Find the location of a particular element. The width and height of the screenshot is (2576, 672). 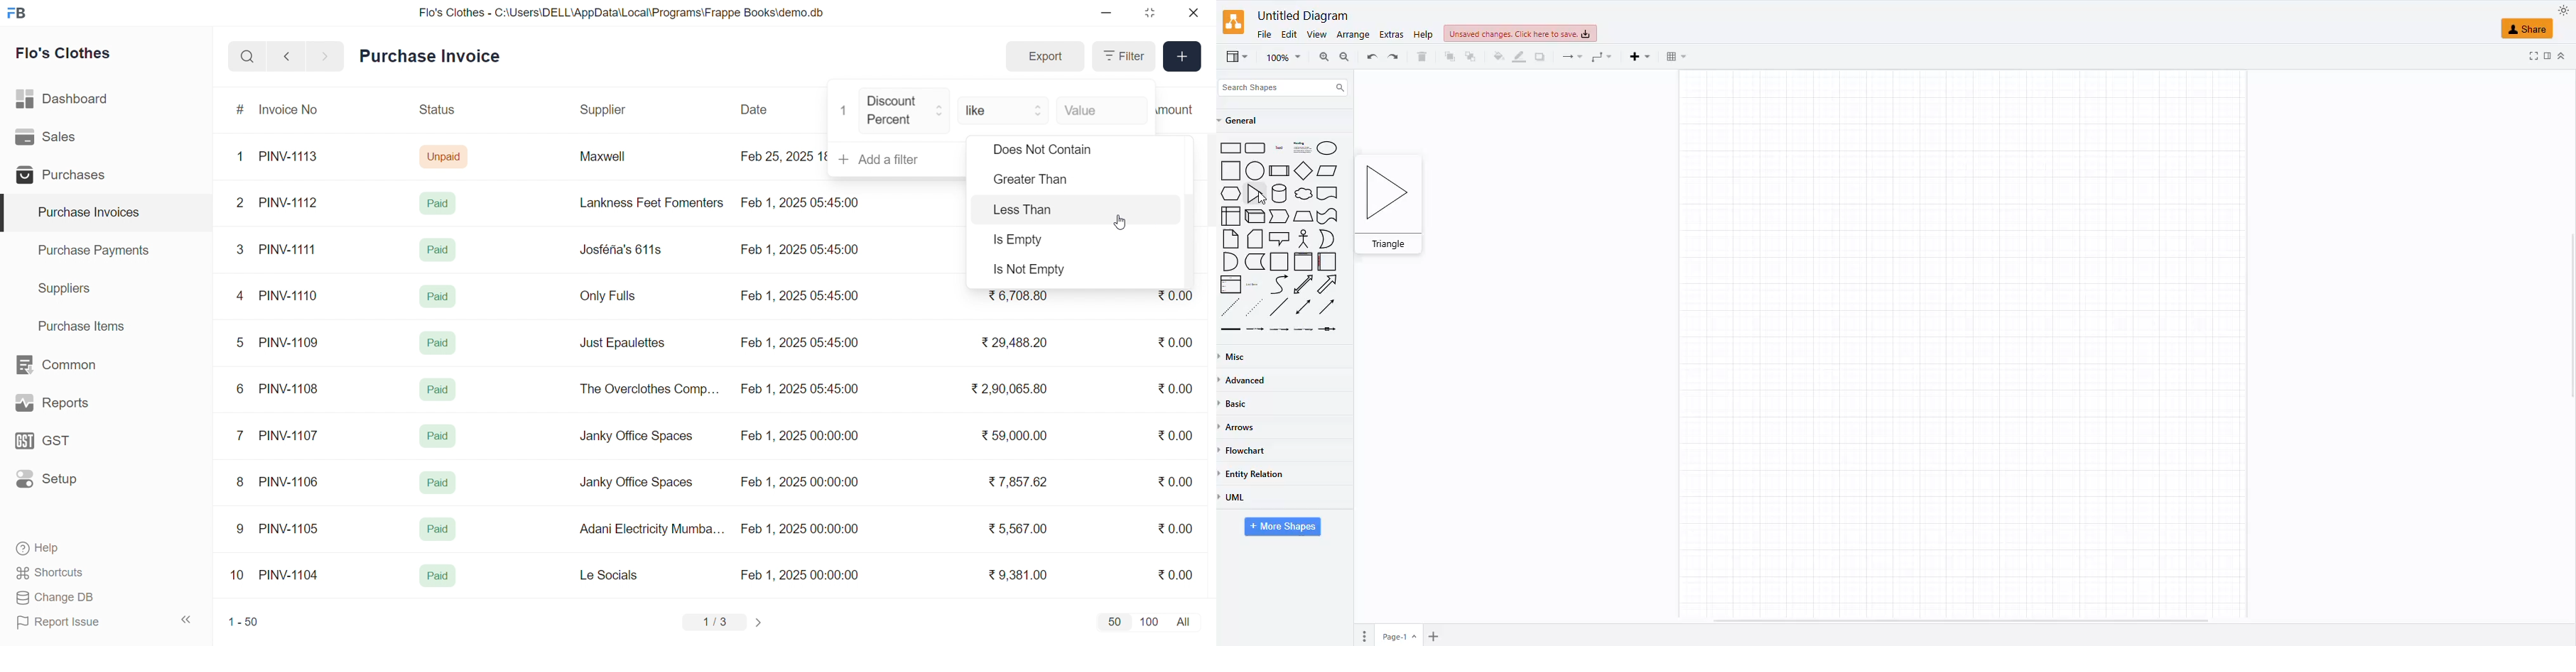

Purchase Payments is located at coordinates (98, 250).